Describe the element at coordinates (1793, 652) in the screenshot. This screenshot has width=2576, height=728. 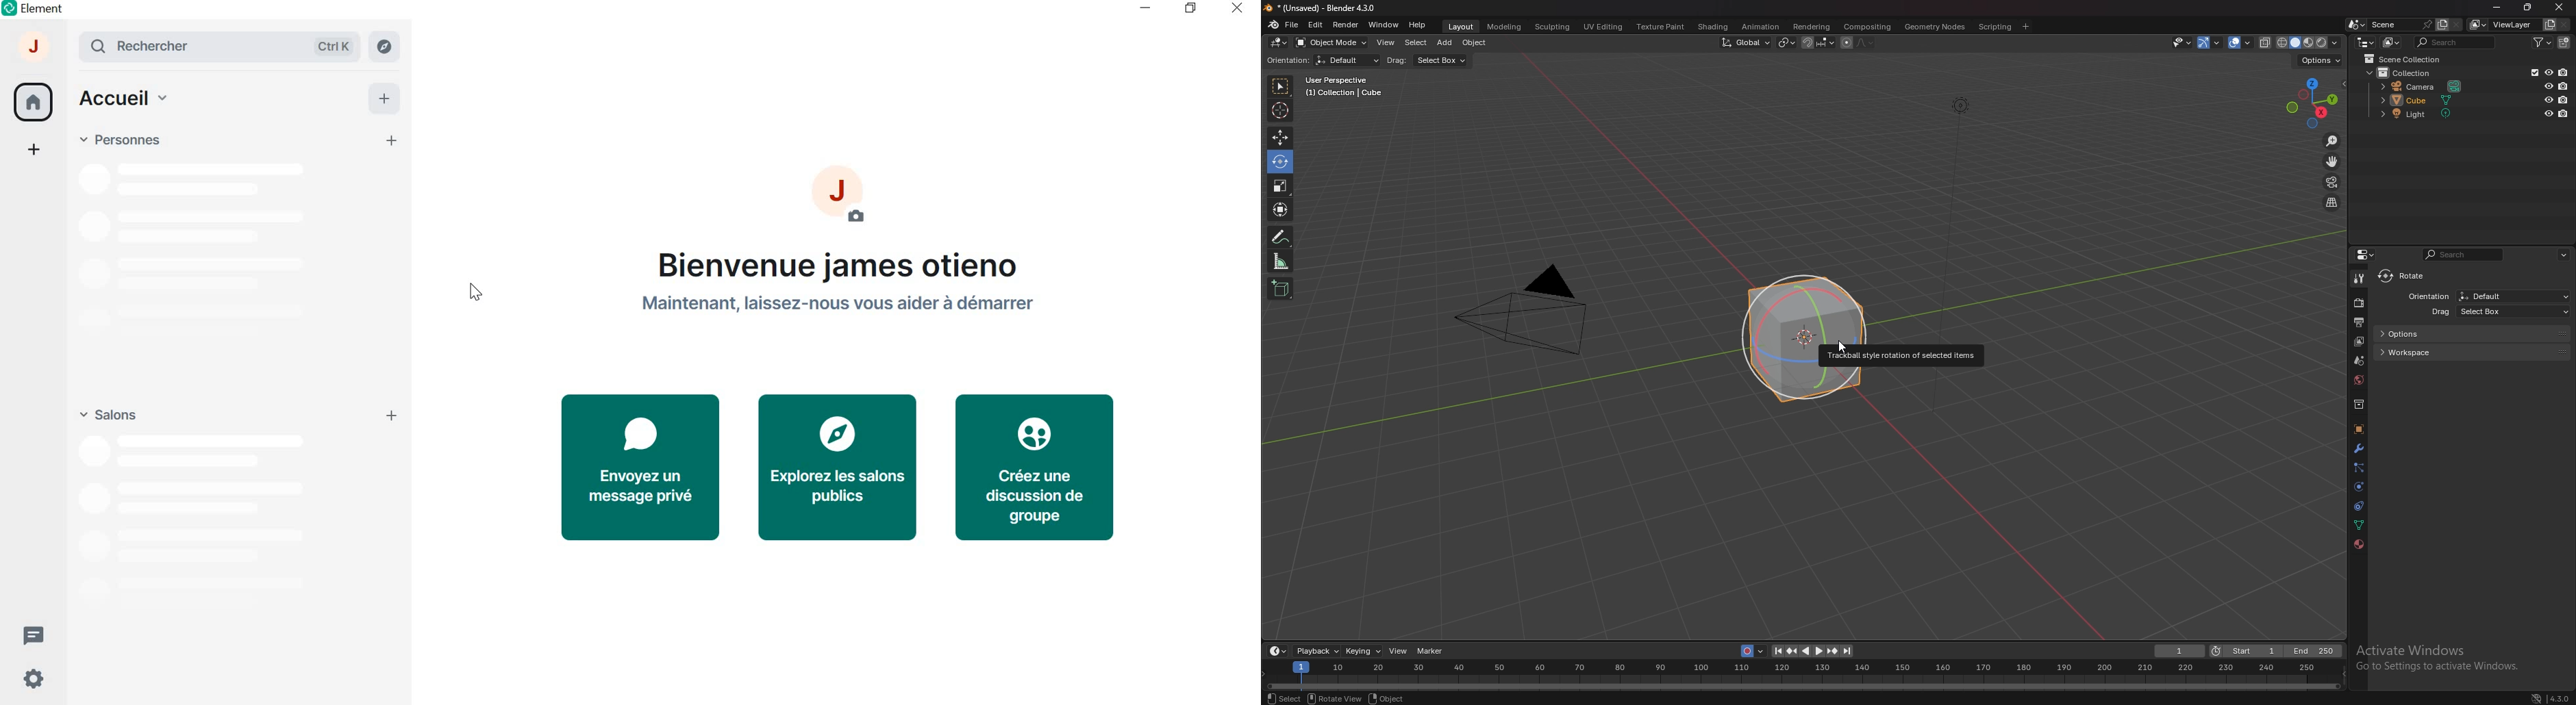
I see `jump to keyframe` at that location.